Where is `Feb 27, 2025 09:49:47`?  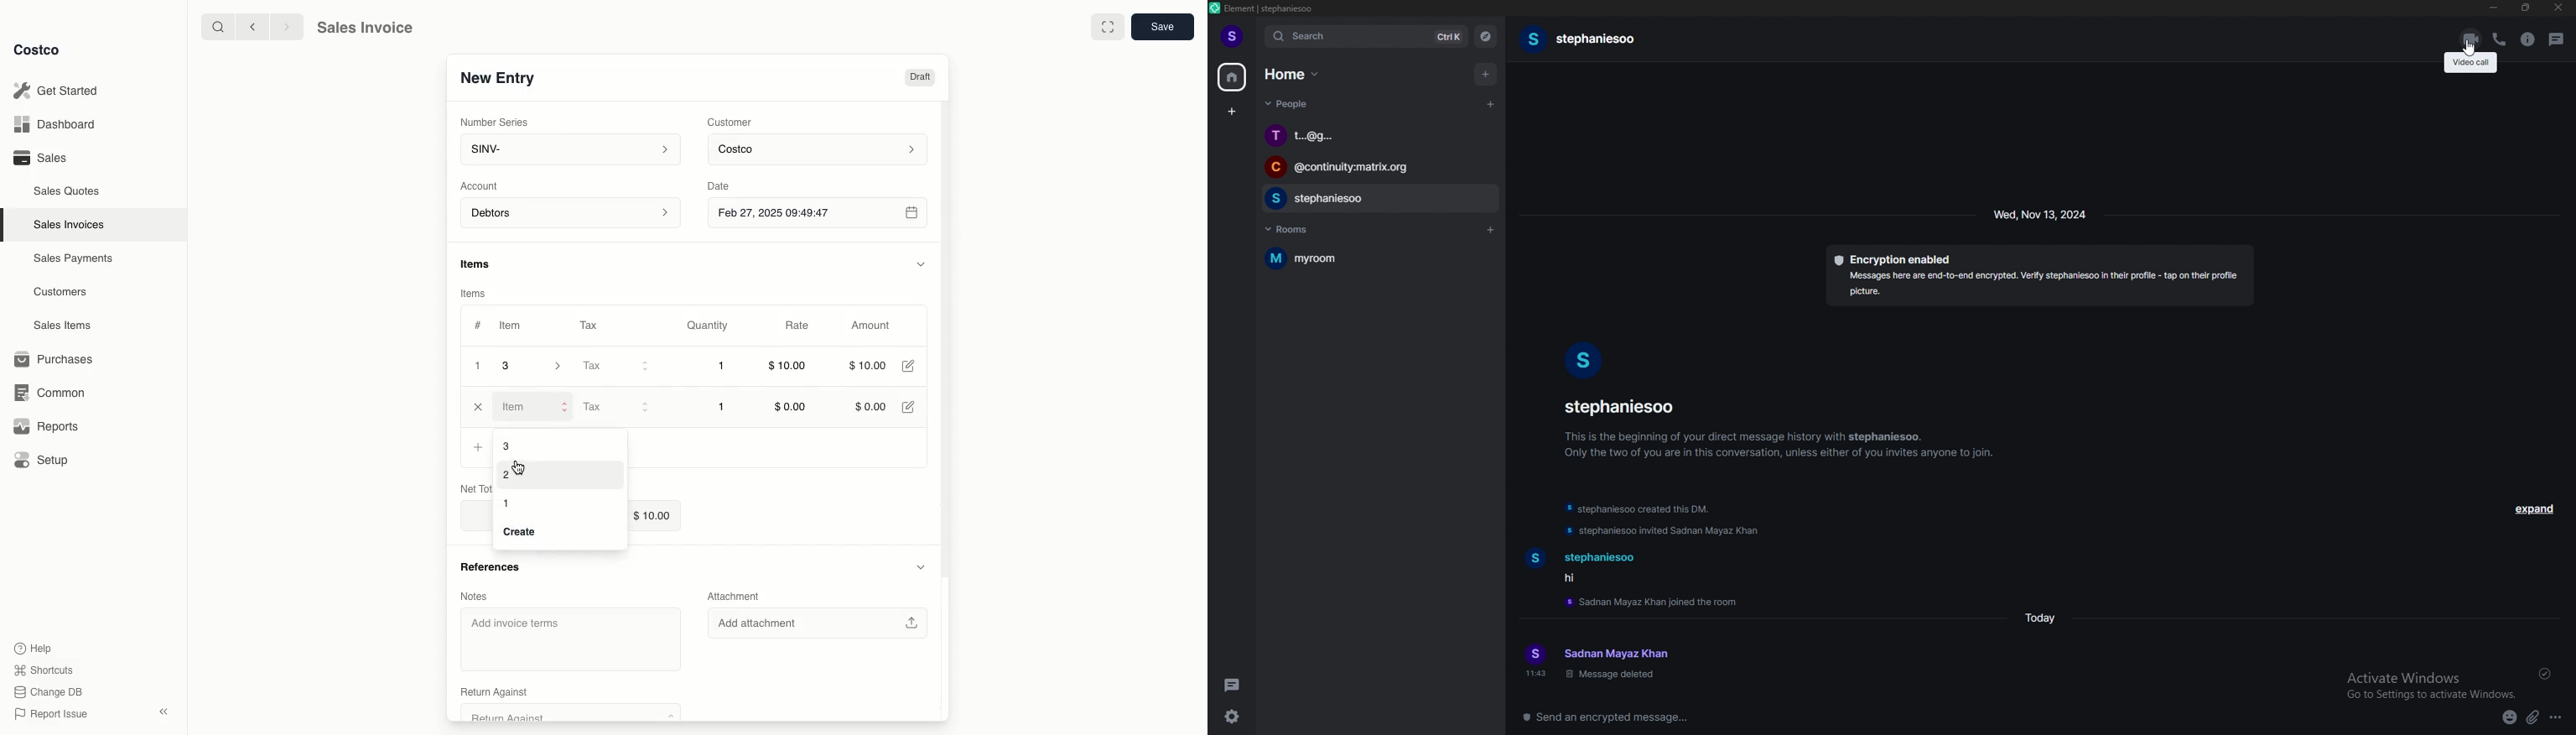
Feb 27, 2025 09:49:47 is located at coordinates (817, 212).